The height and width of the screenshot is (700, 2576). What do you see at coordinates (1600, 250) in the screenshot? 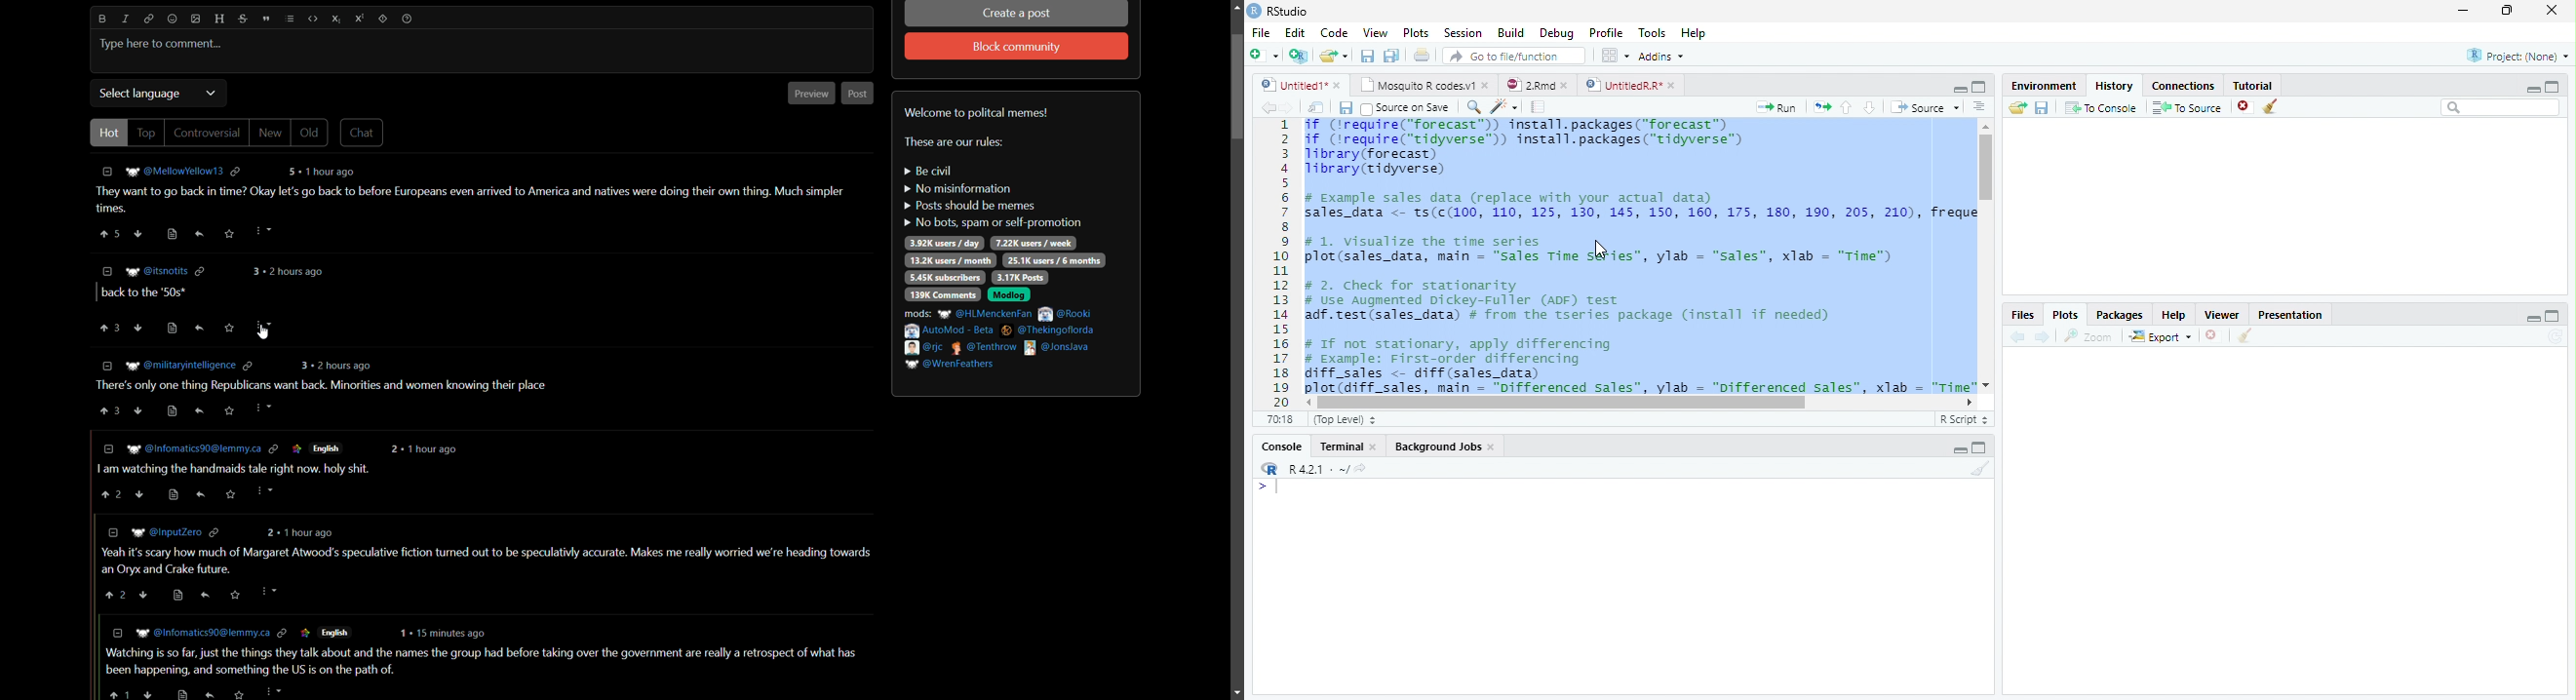
I see `Cursor` at bounding box center [1600, 250].